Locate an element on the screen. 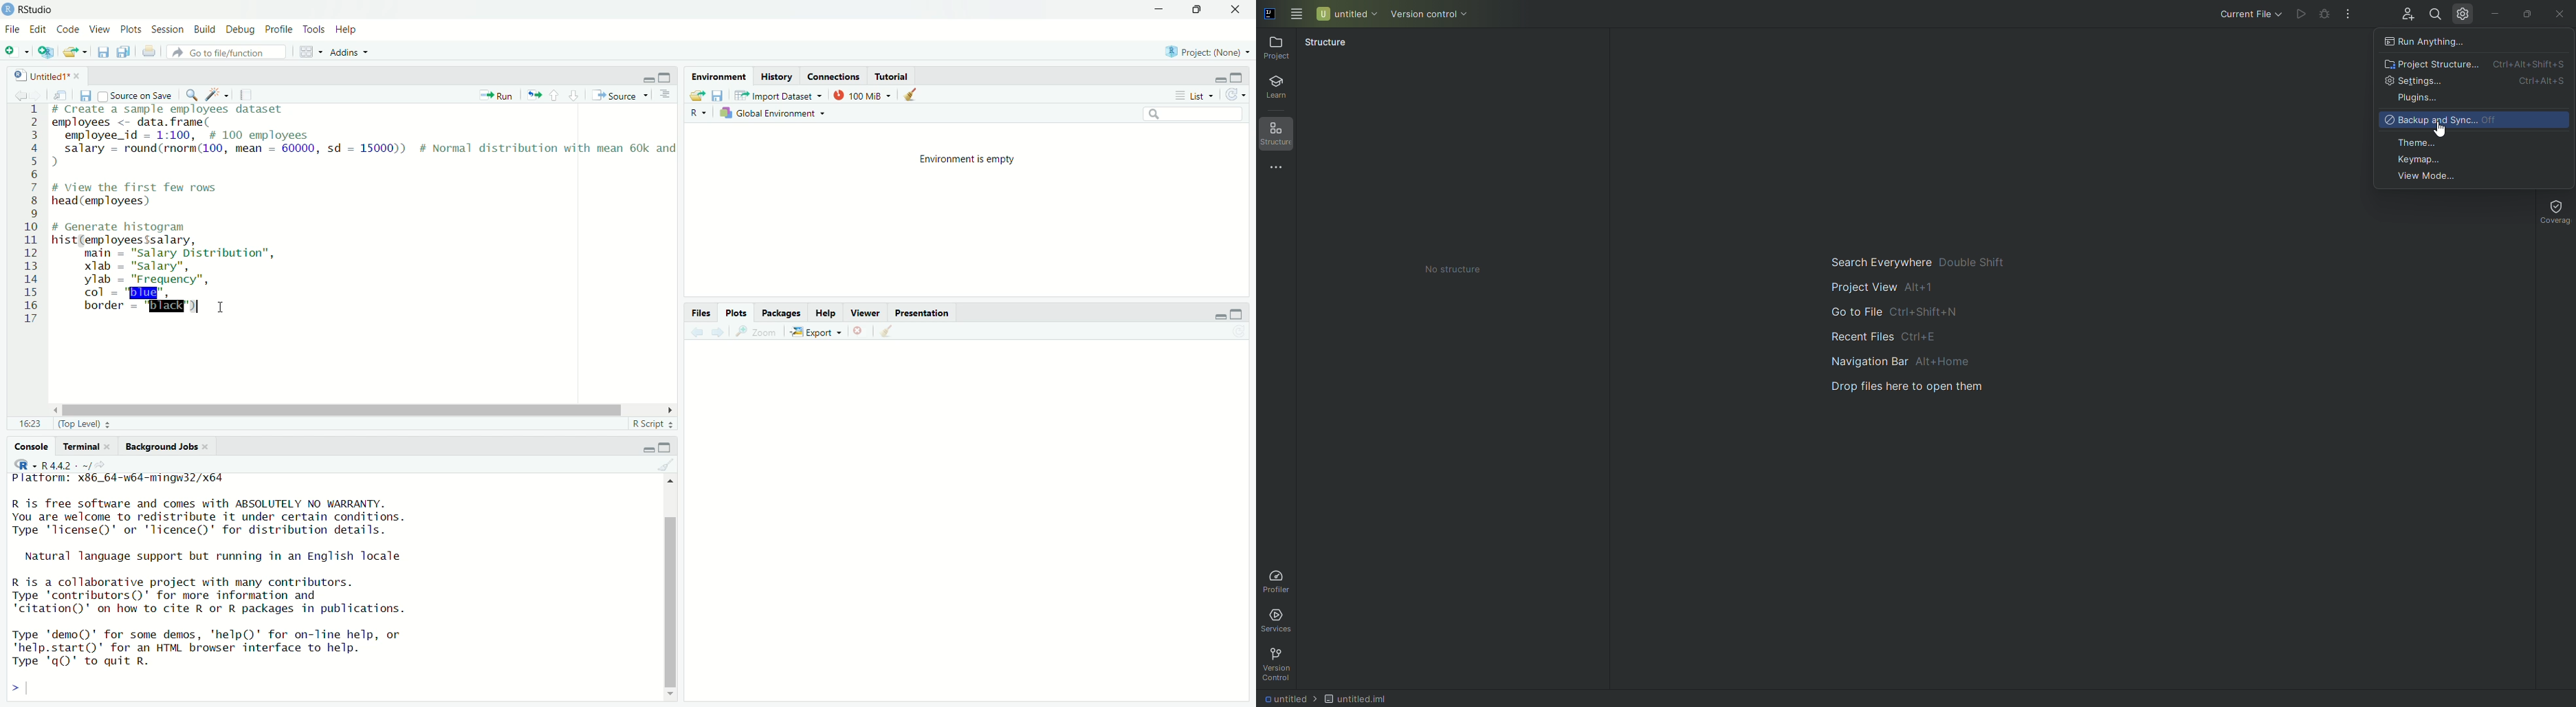 This screenshot has height=728, width=2576. run is located at coordinates (533, 95).